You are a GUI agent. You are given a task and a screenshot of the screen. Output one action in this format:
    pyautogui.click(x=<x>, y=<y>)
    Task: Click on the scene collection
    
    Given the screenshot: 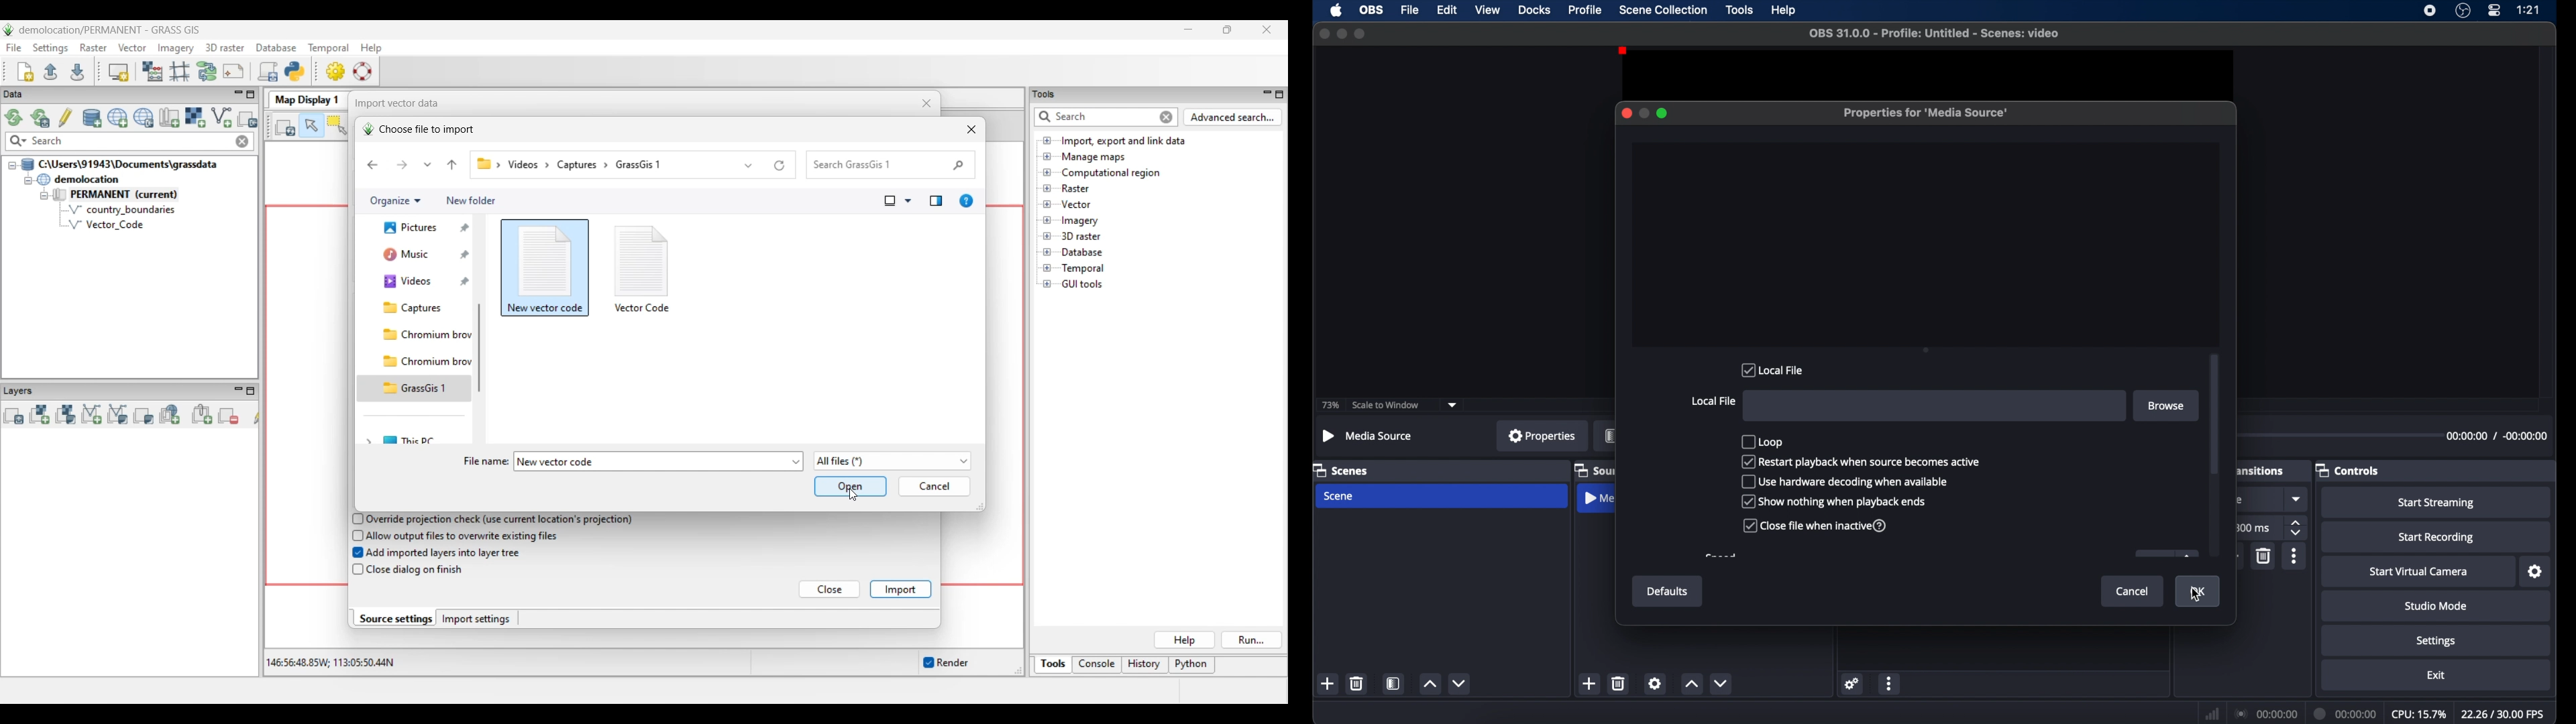 What is the action you would take?
    pyautogui.click(x=1662, y=10)
    